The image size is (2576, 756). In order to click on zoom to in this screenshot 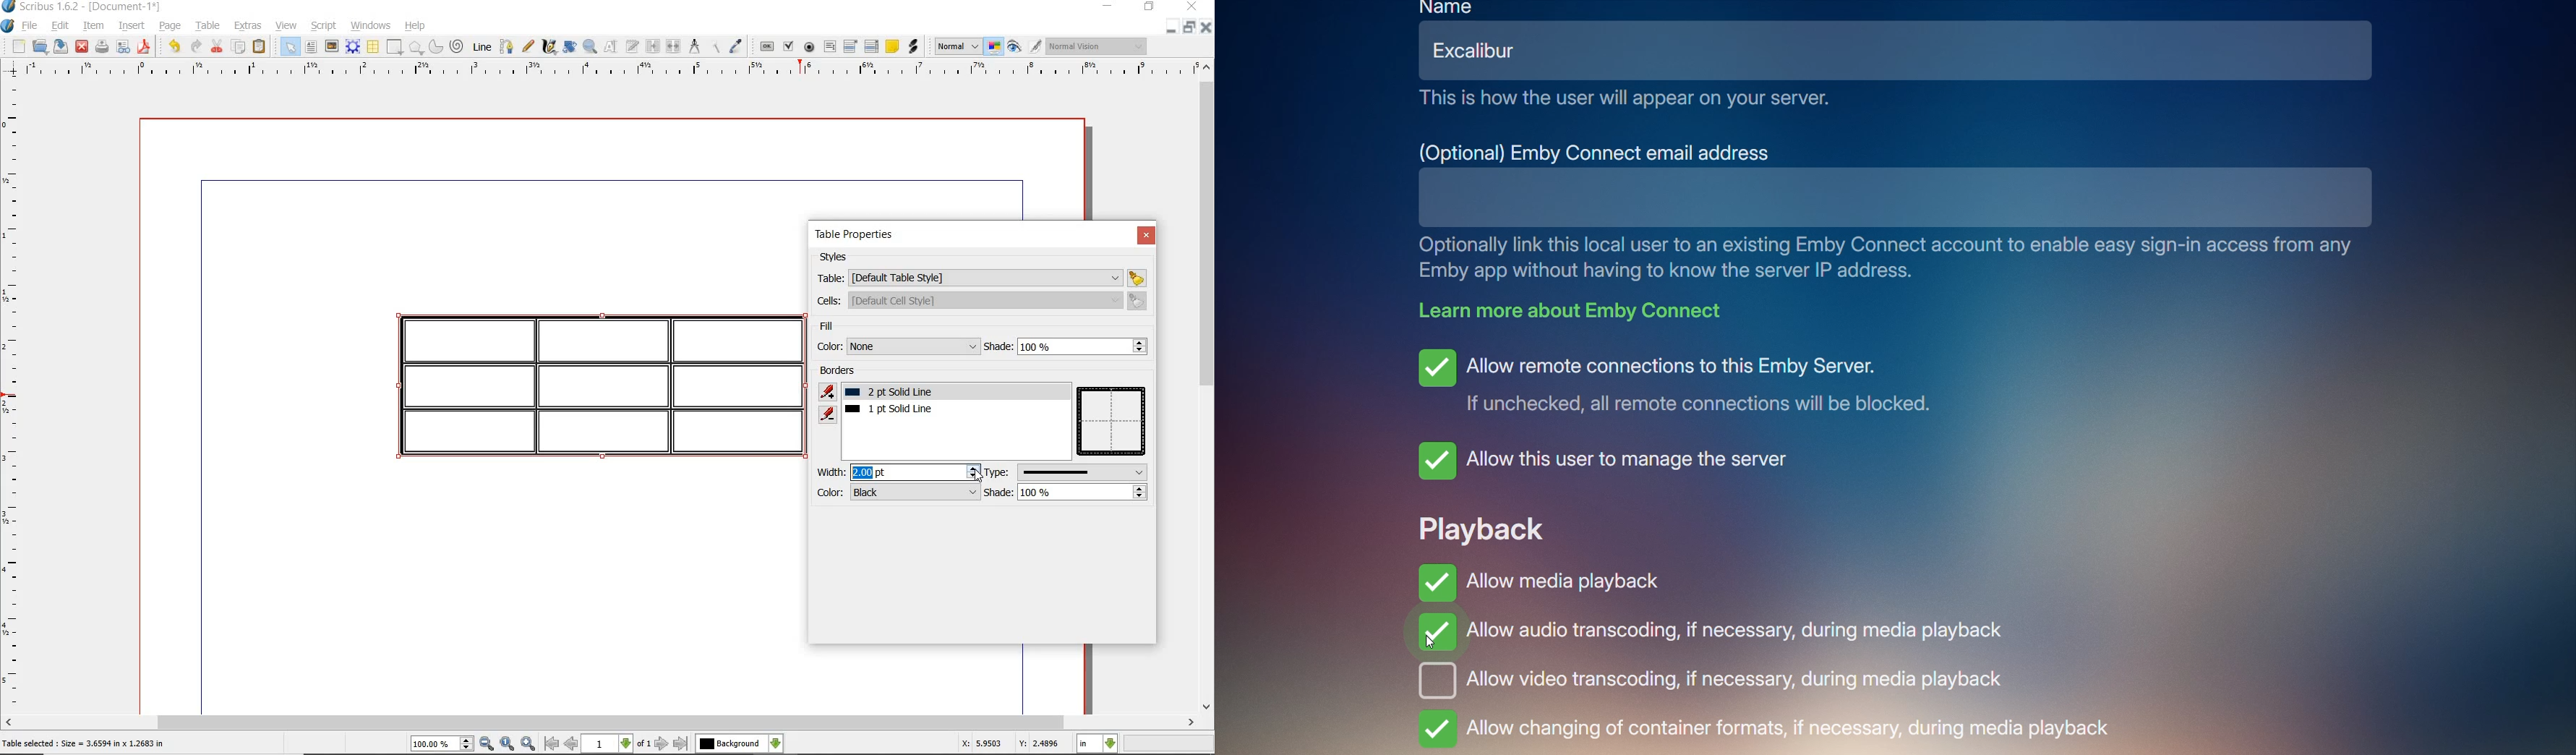, I will do `click(507, 743)`.